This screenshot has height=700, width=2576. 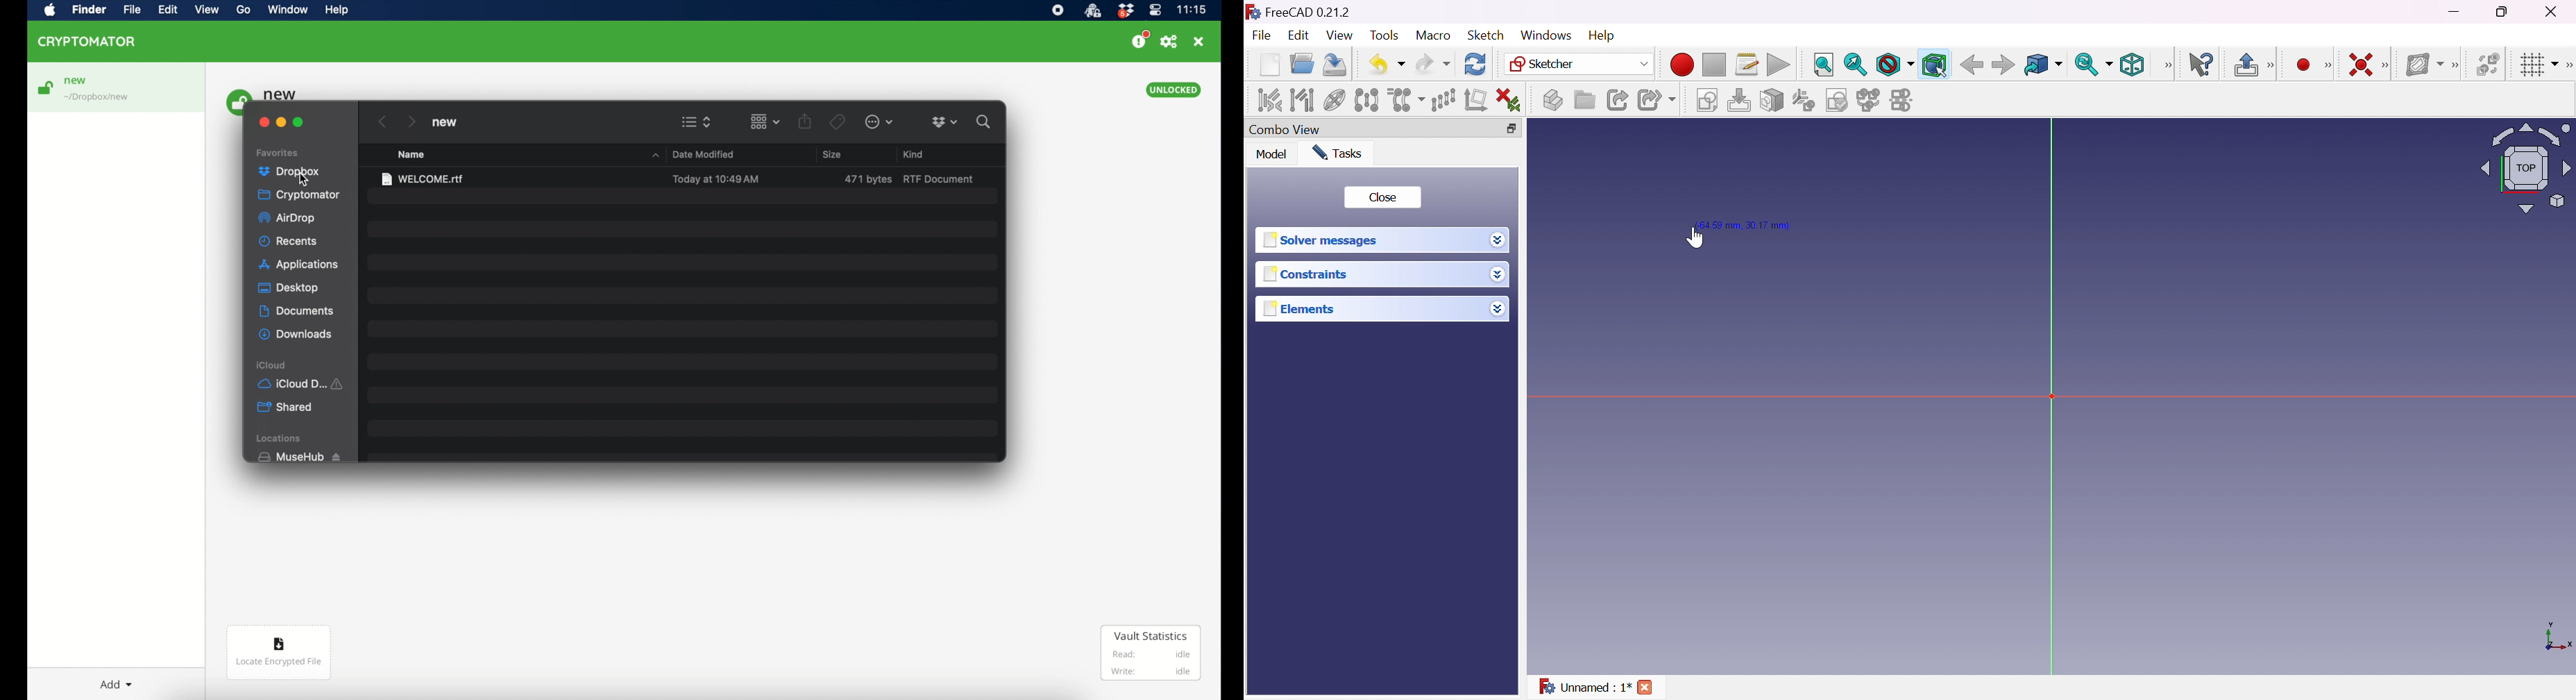 I want to click on apple icon, so click(x=51, y=11).